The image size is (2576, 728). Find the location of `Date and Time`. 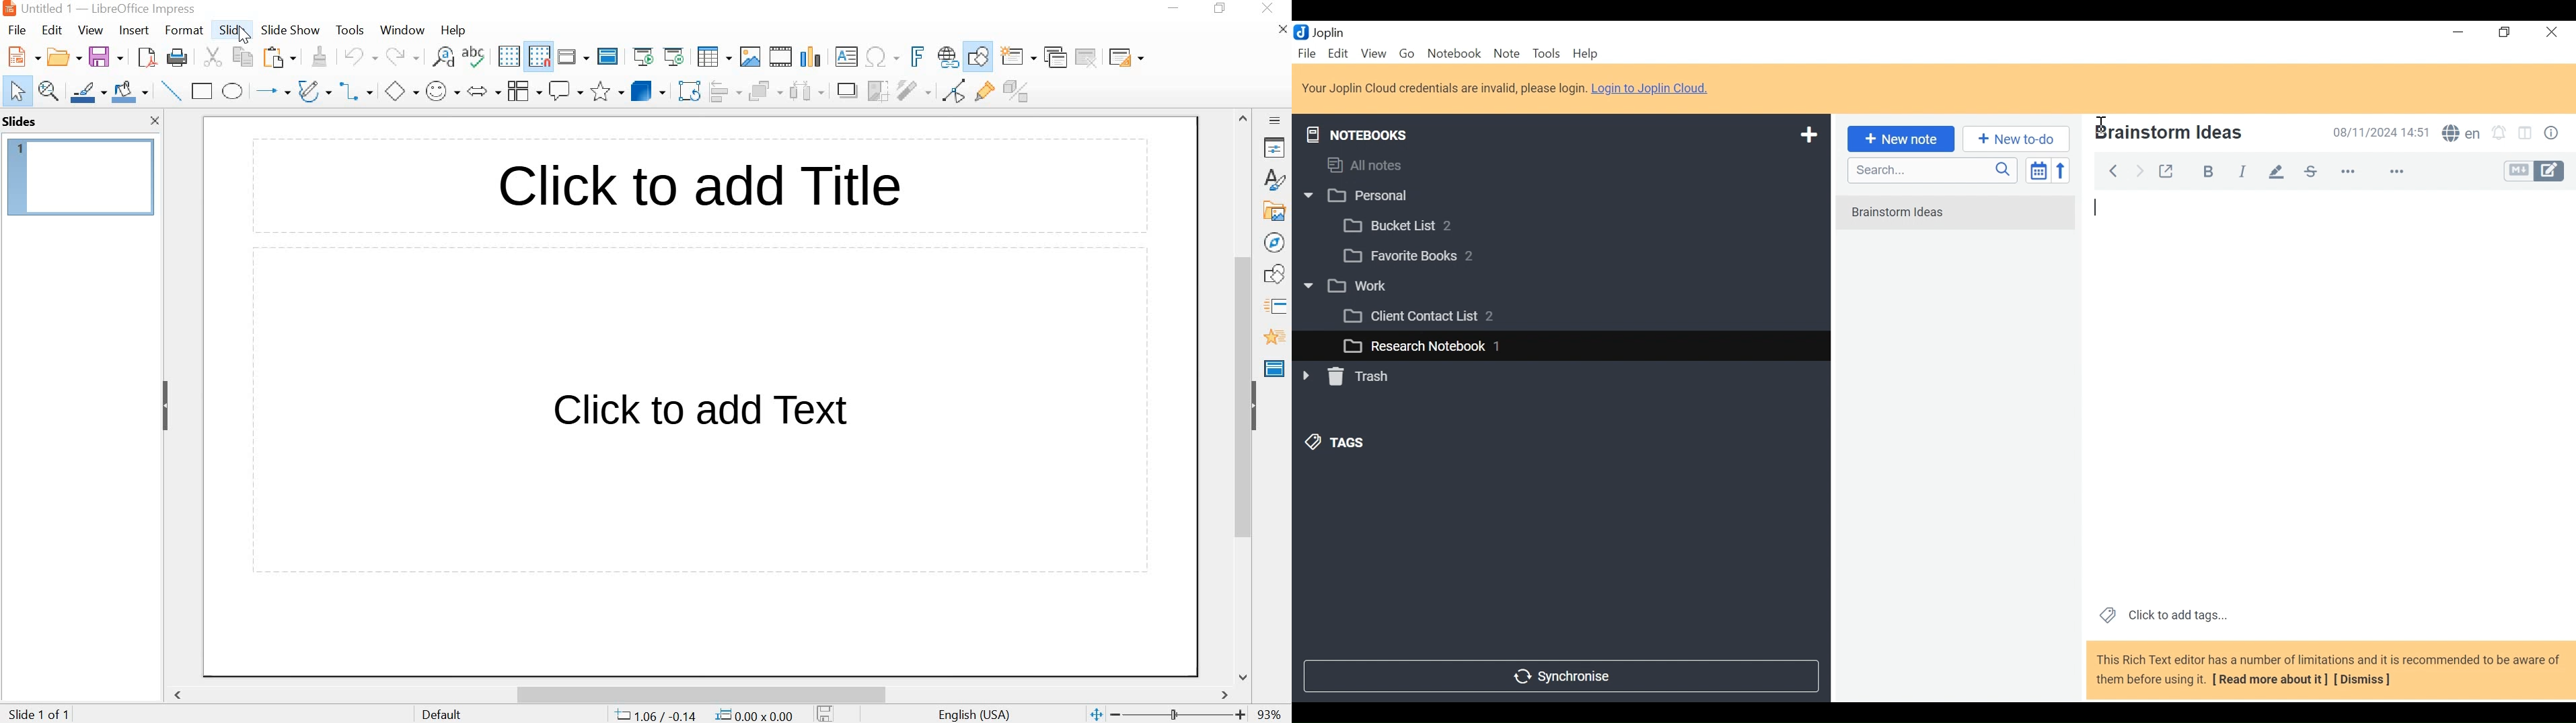

Date and Time is located at coordinates (2378, 132).